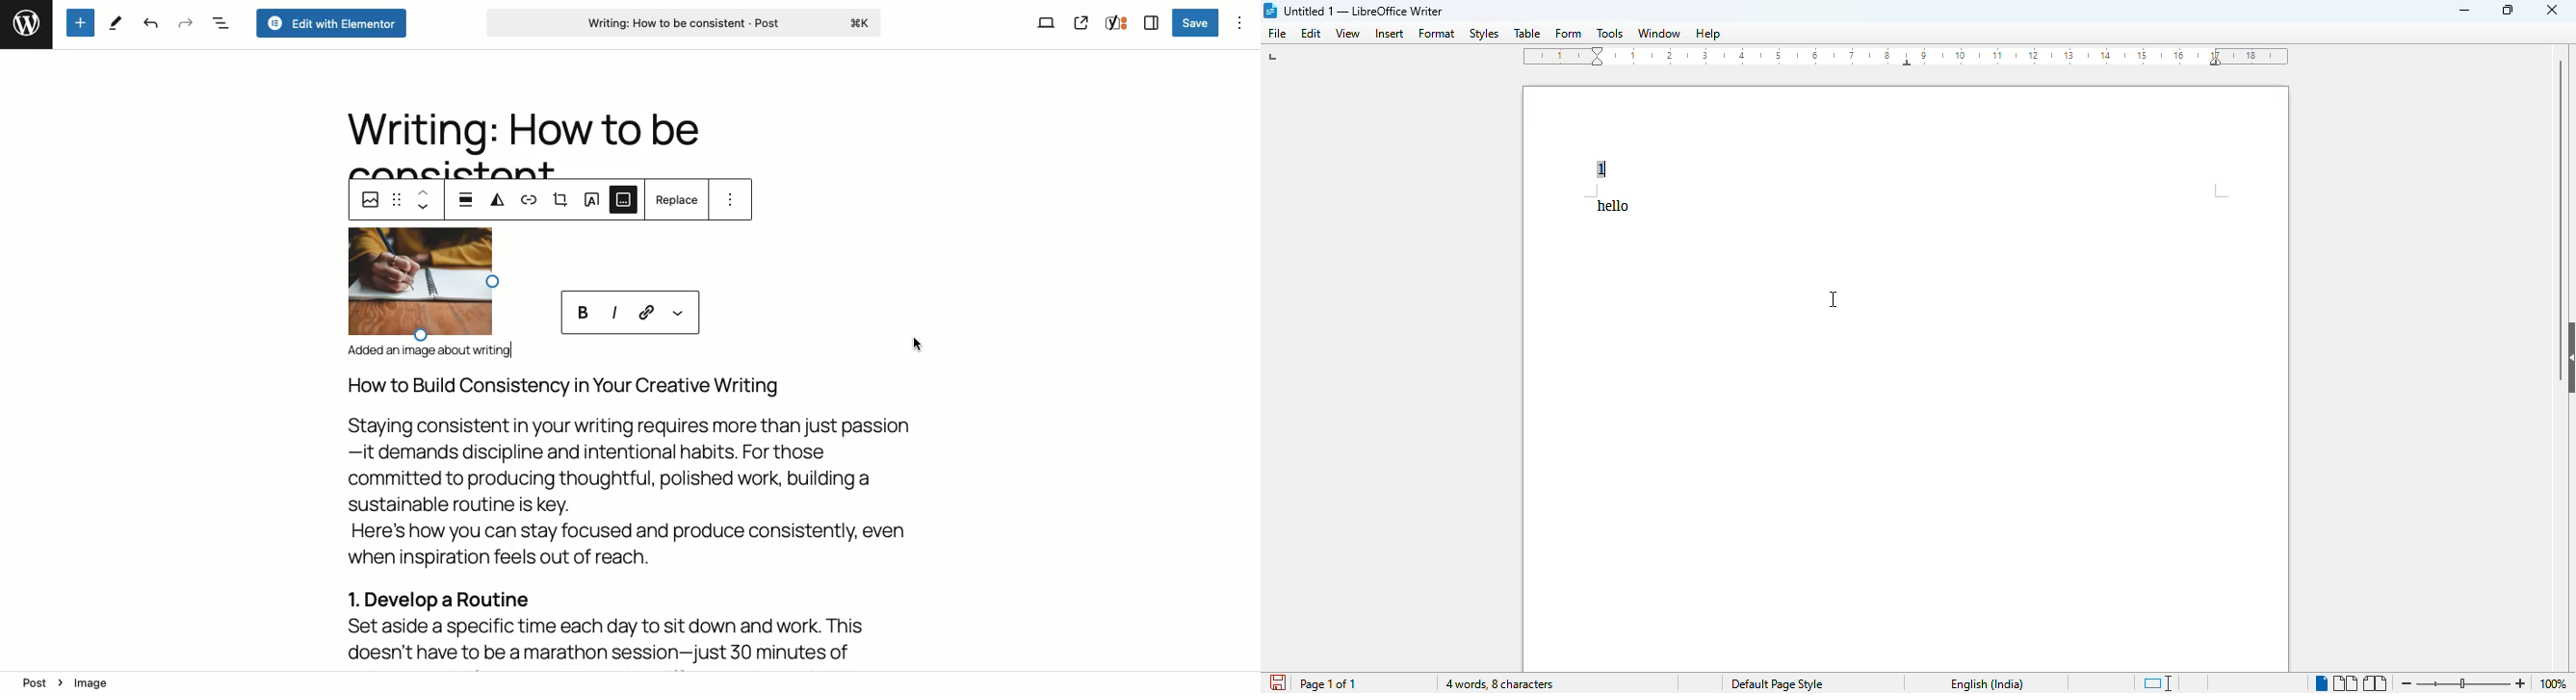  What do you see at coordinates (1312, 33) in the screenshot?
I see `edit` at bounding box center [1312, 33].